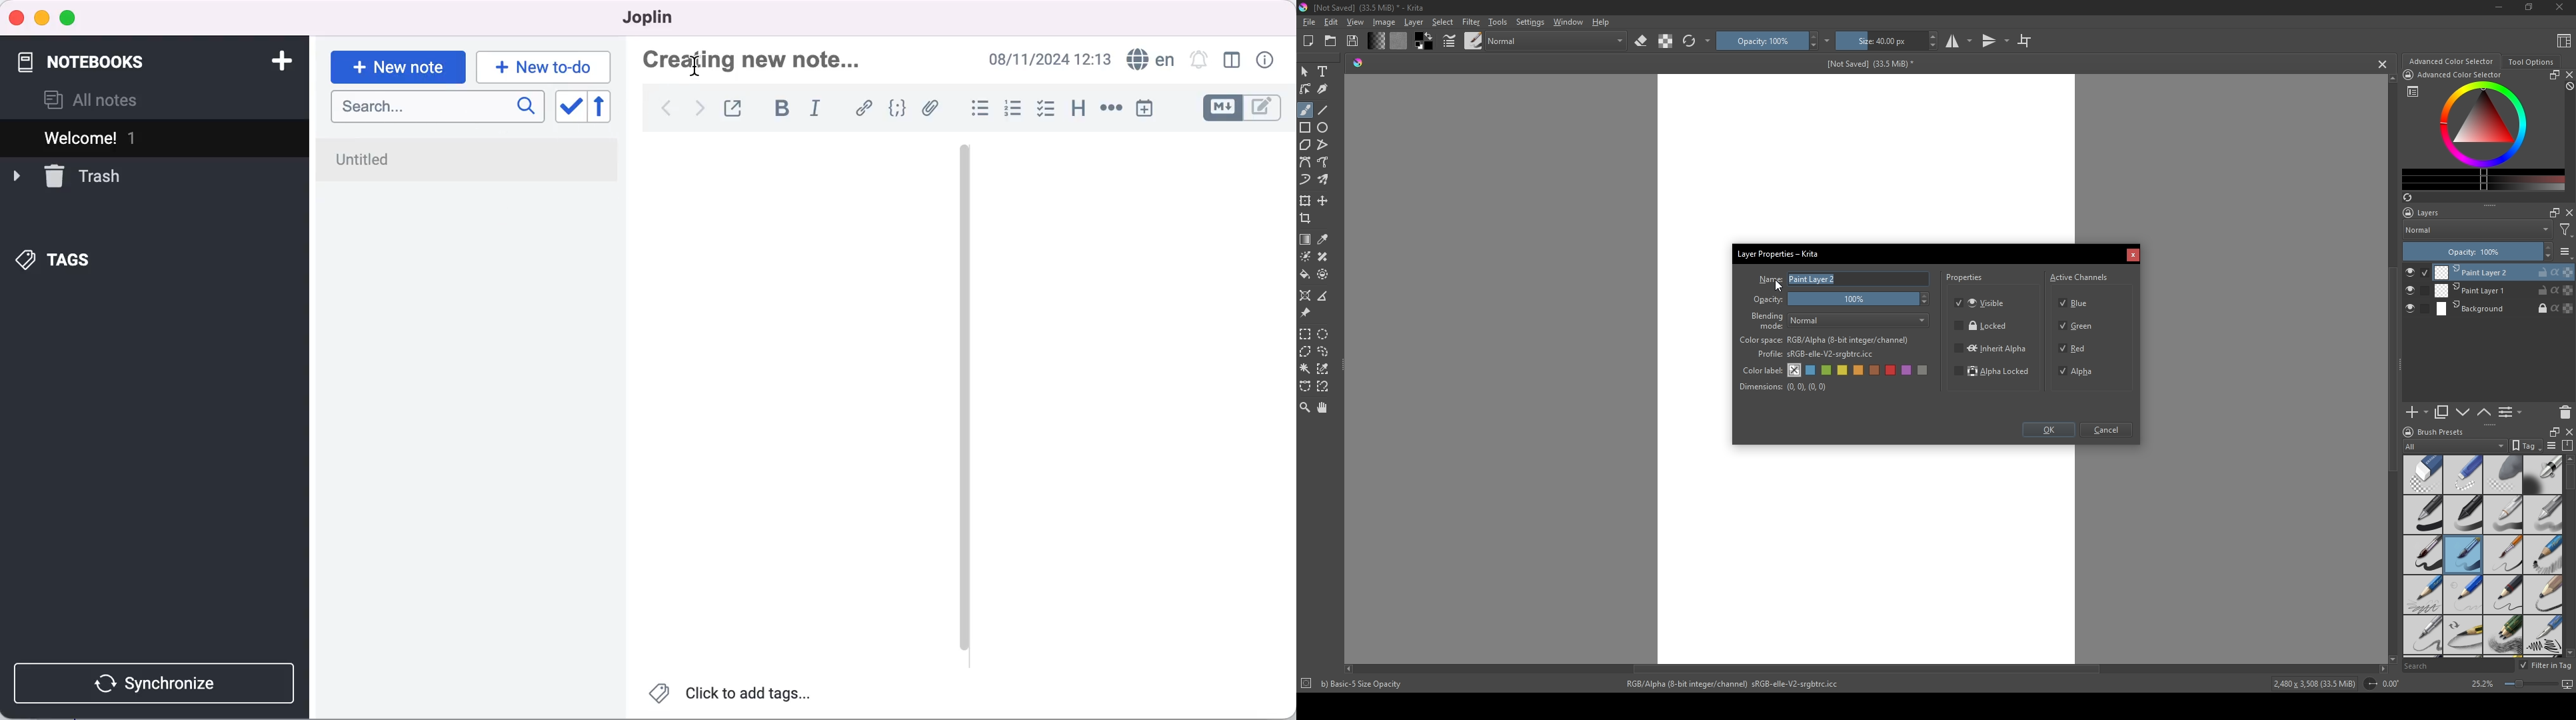 This screenshot has width=2576, height=728. Describe the element at coordinates (665, 108) in the screenshot. I see `back` at that location.